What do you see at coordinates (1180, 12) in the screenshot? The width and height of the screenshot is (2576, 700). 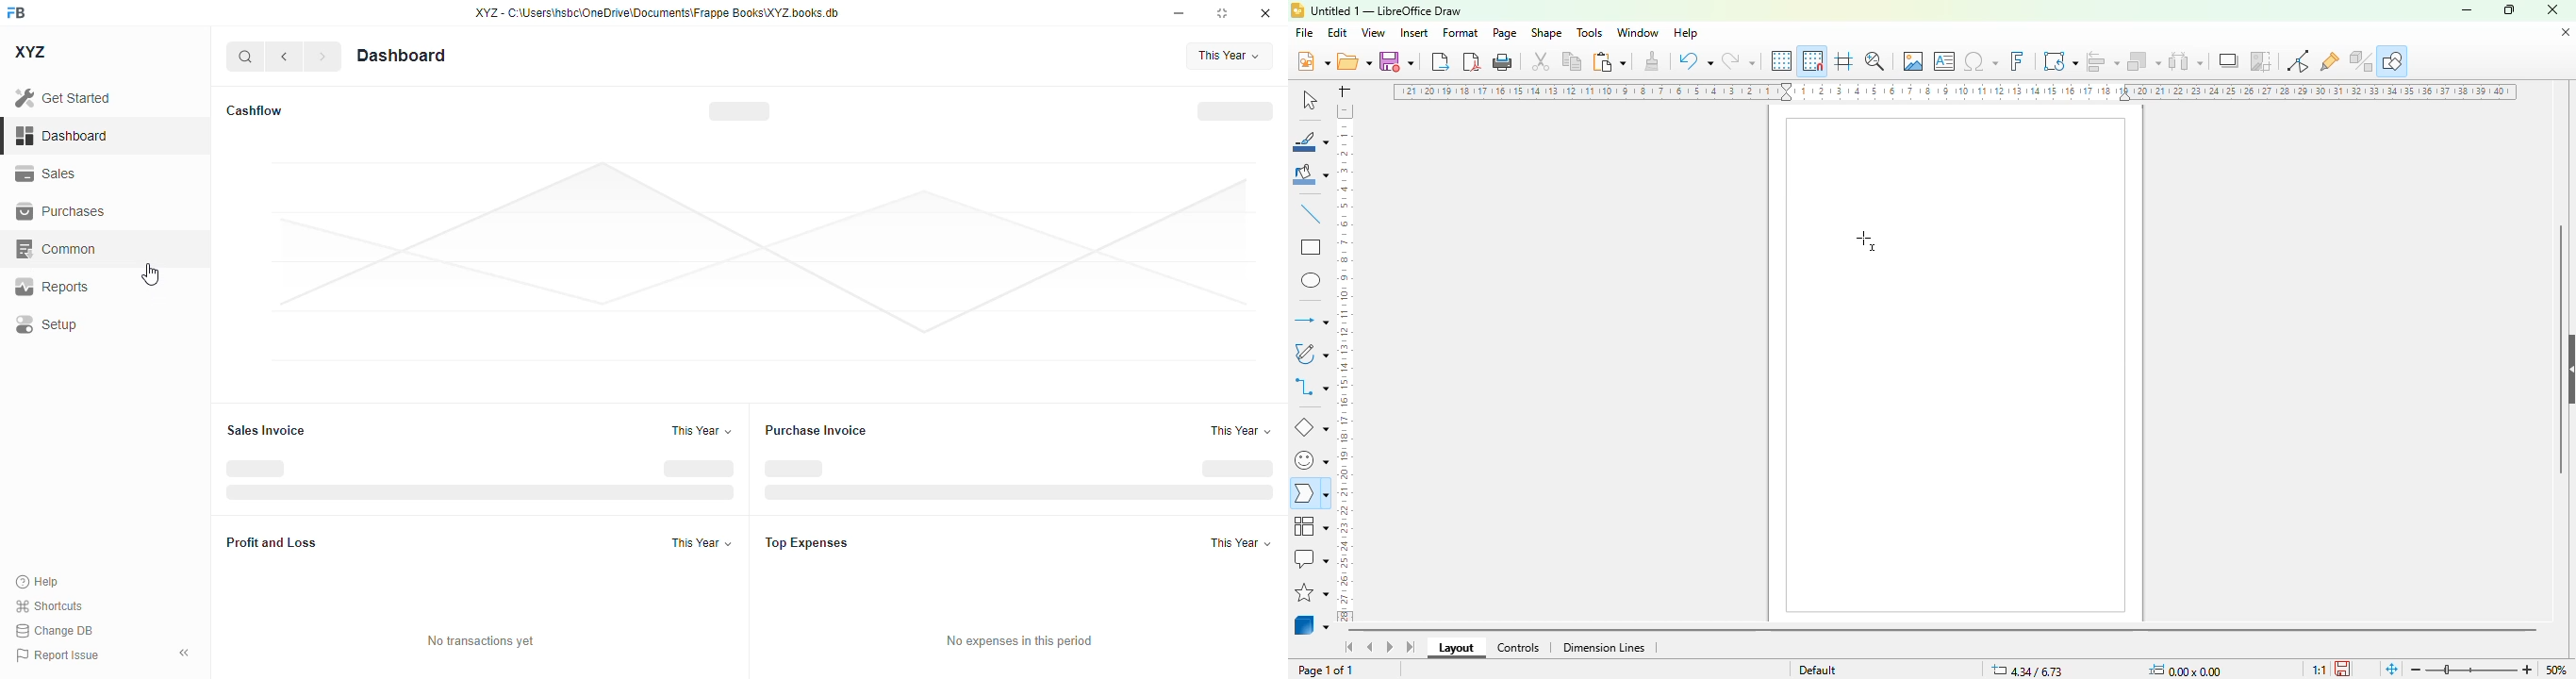 I see `minimize` at bounding box center [1180, 12].